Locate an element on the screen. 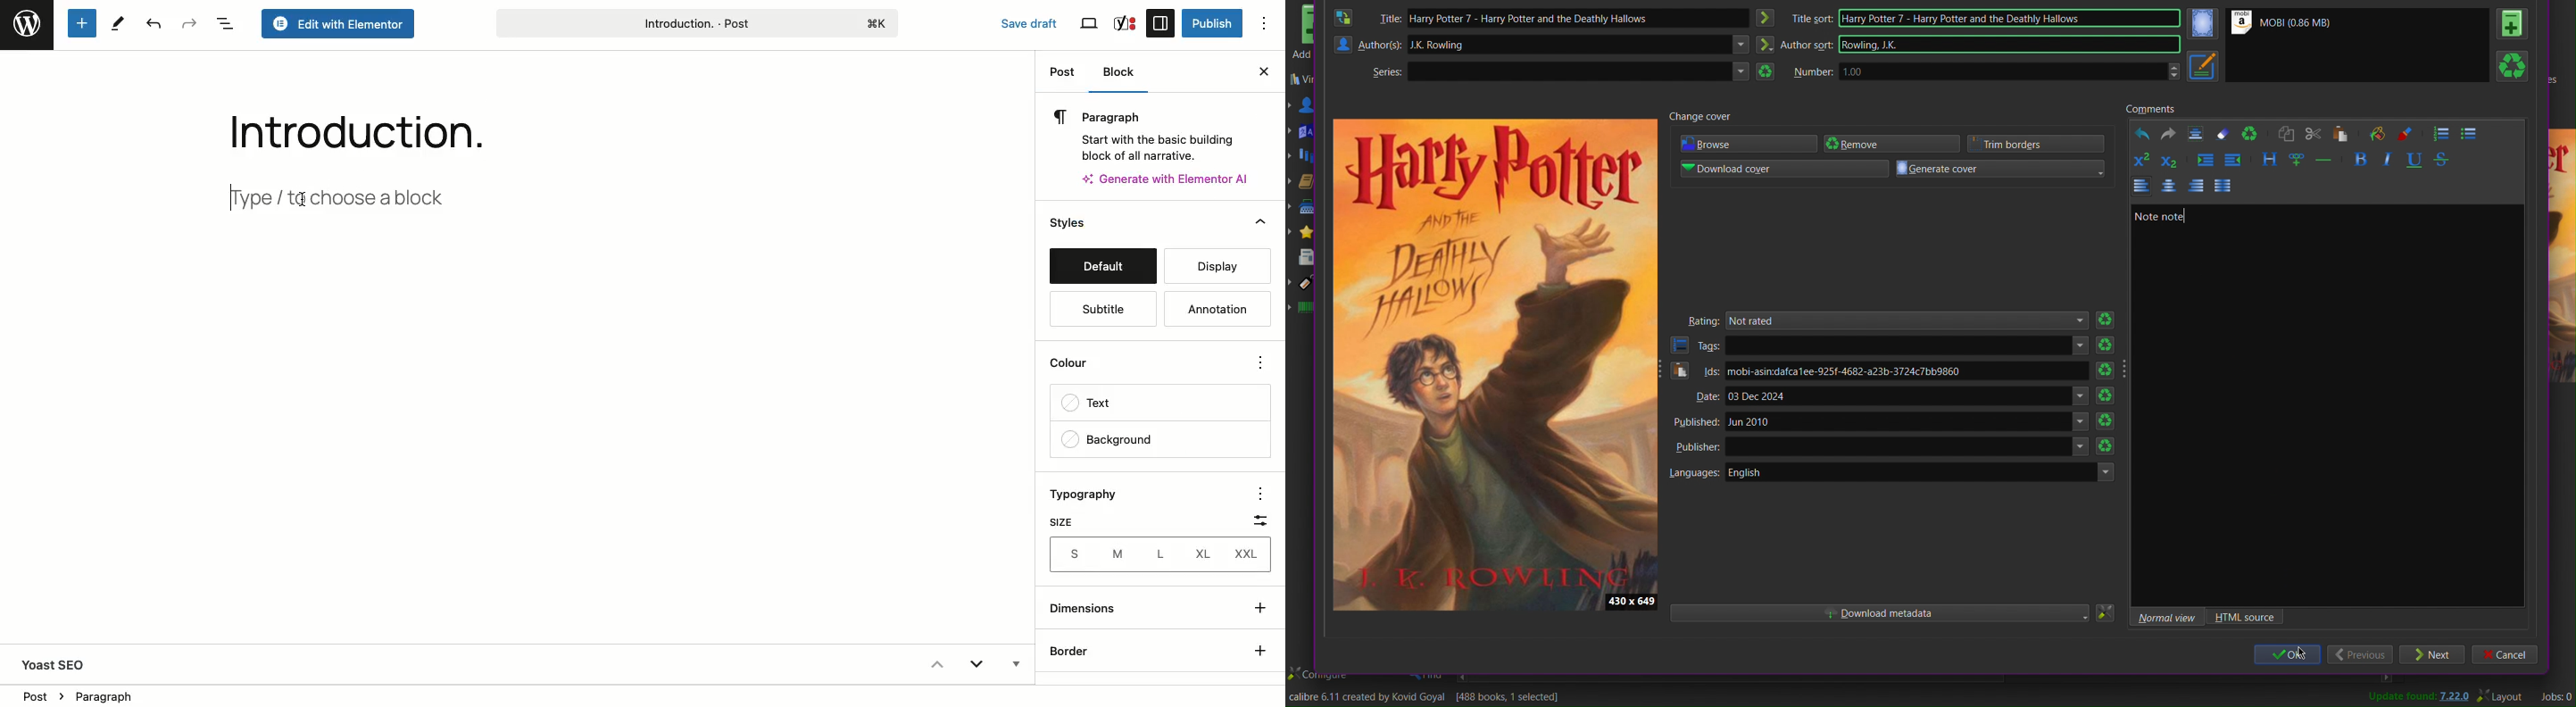 The width and height of the screenshot is (2576, 728). Typography  is located at coordinates (1092, 495).